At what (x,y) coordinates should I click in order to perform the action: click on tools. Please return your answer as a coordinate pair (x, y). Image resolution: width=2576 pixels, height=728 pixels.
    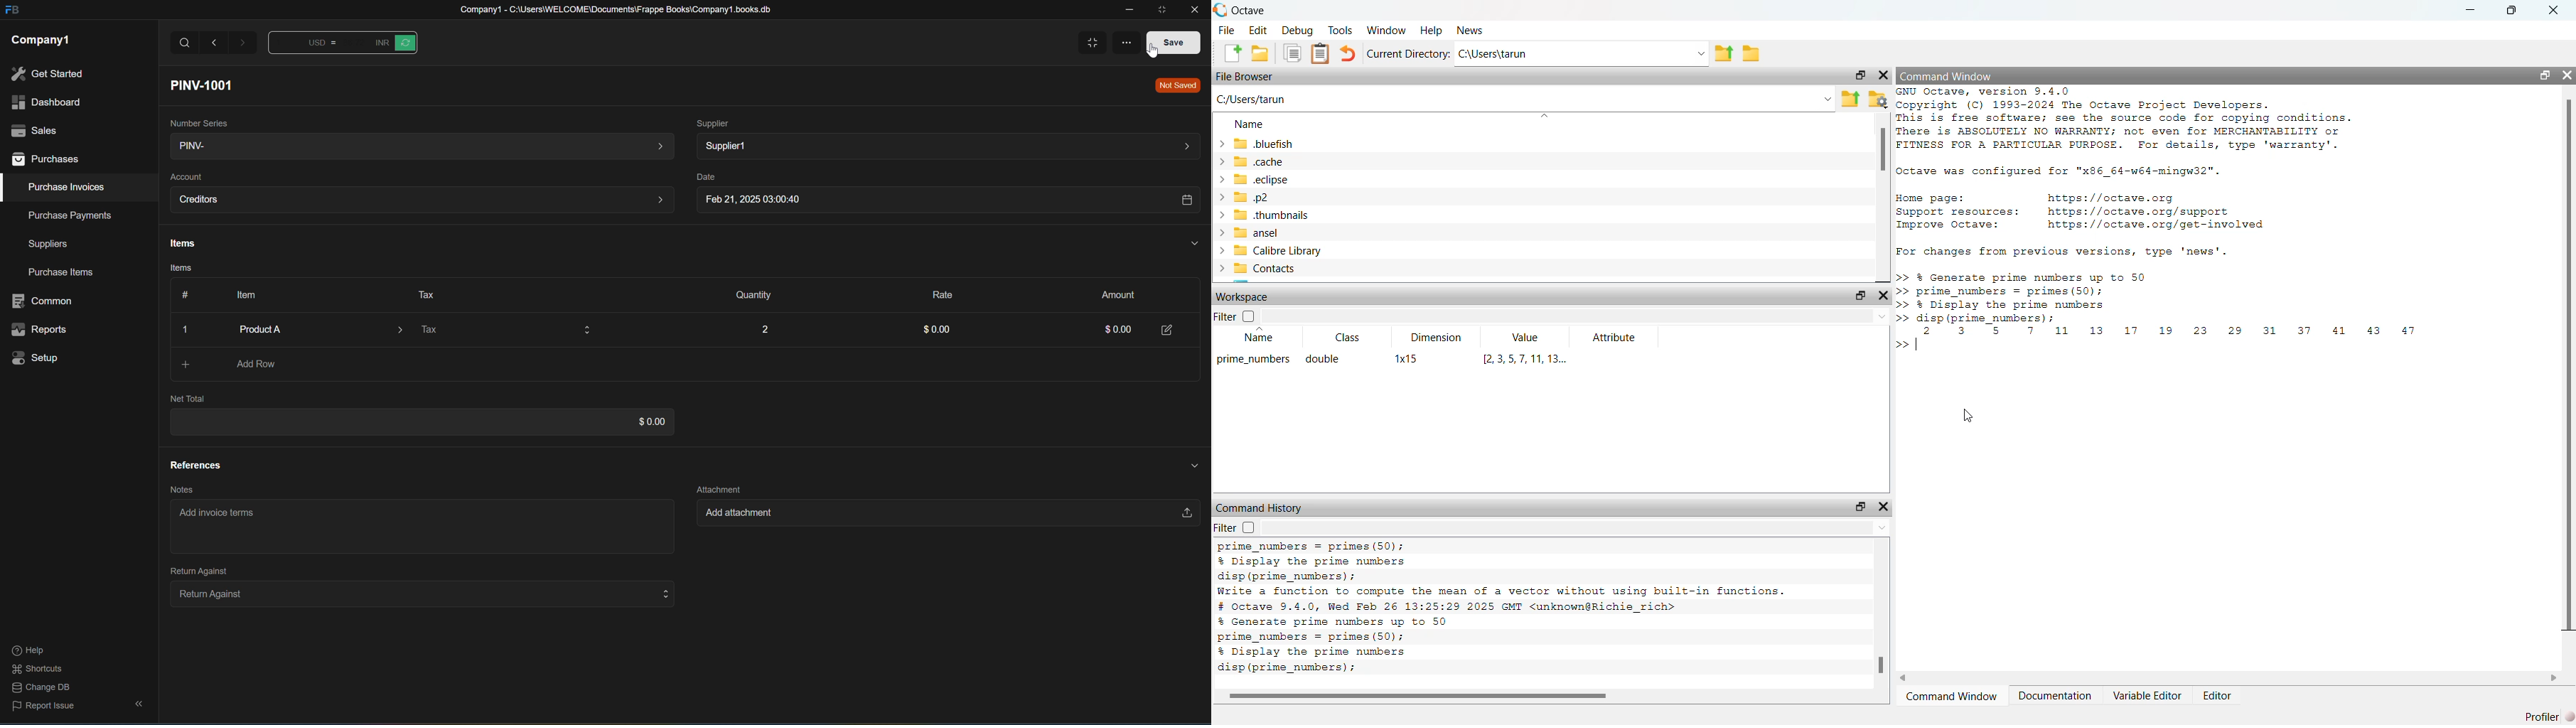
    Looking at the image, I should click on (1341, 30).